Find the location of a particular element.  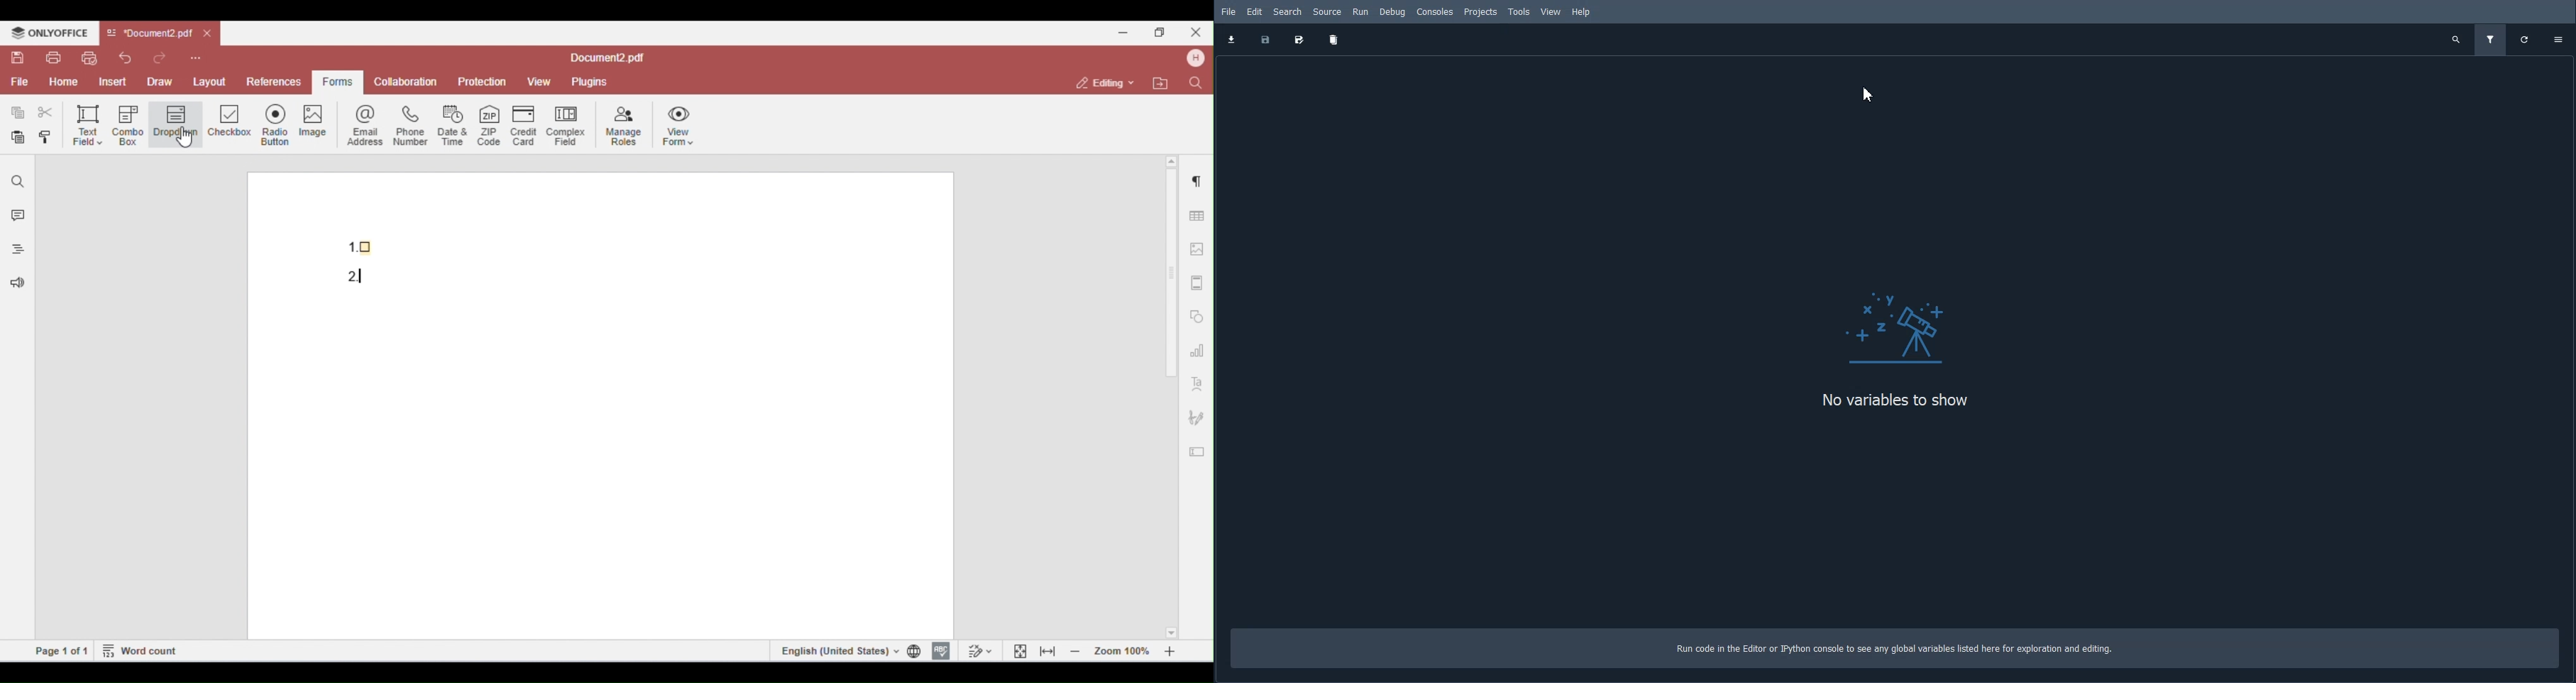

Source is located at coordinates (1327, 12).